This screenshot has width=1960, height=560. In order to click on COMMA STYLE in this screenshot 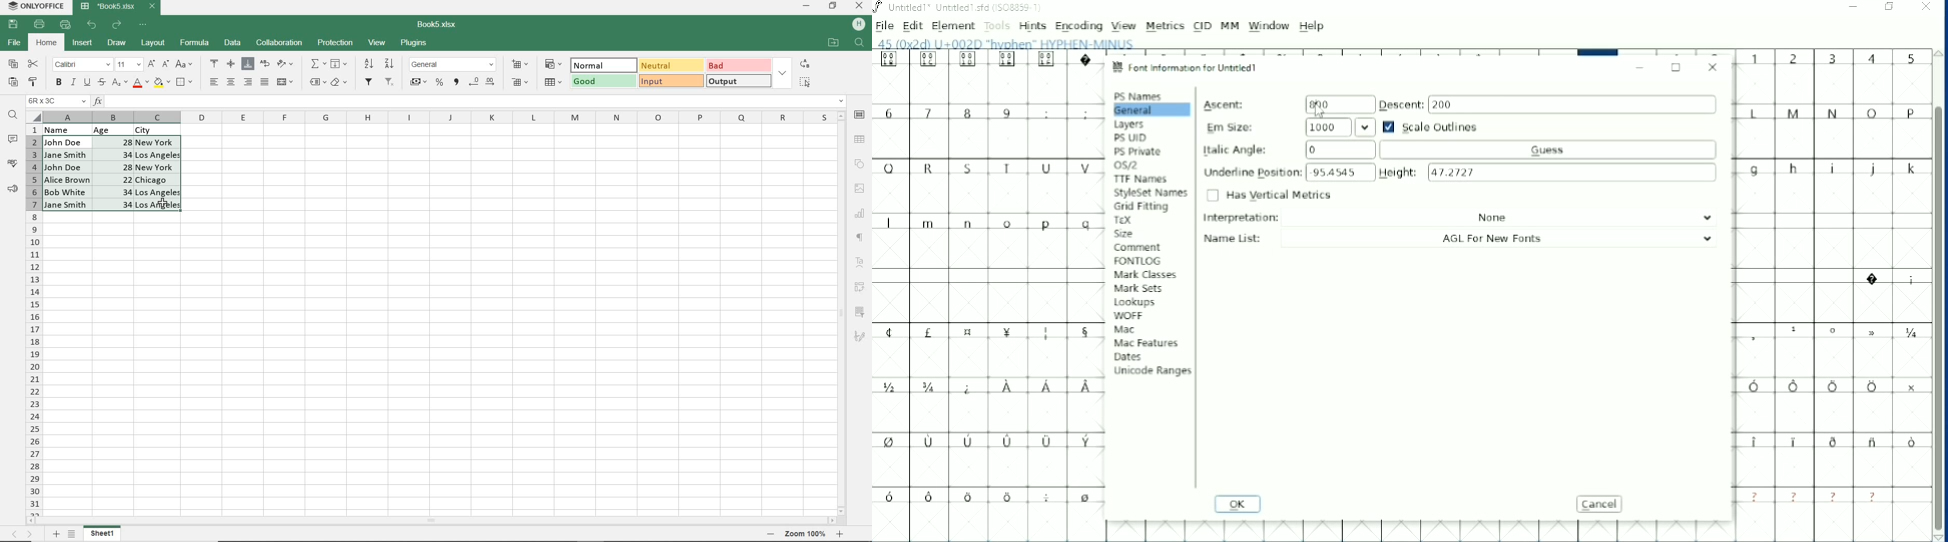, I will do `click(455, 82)`.